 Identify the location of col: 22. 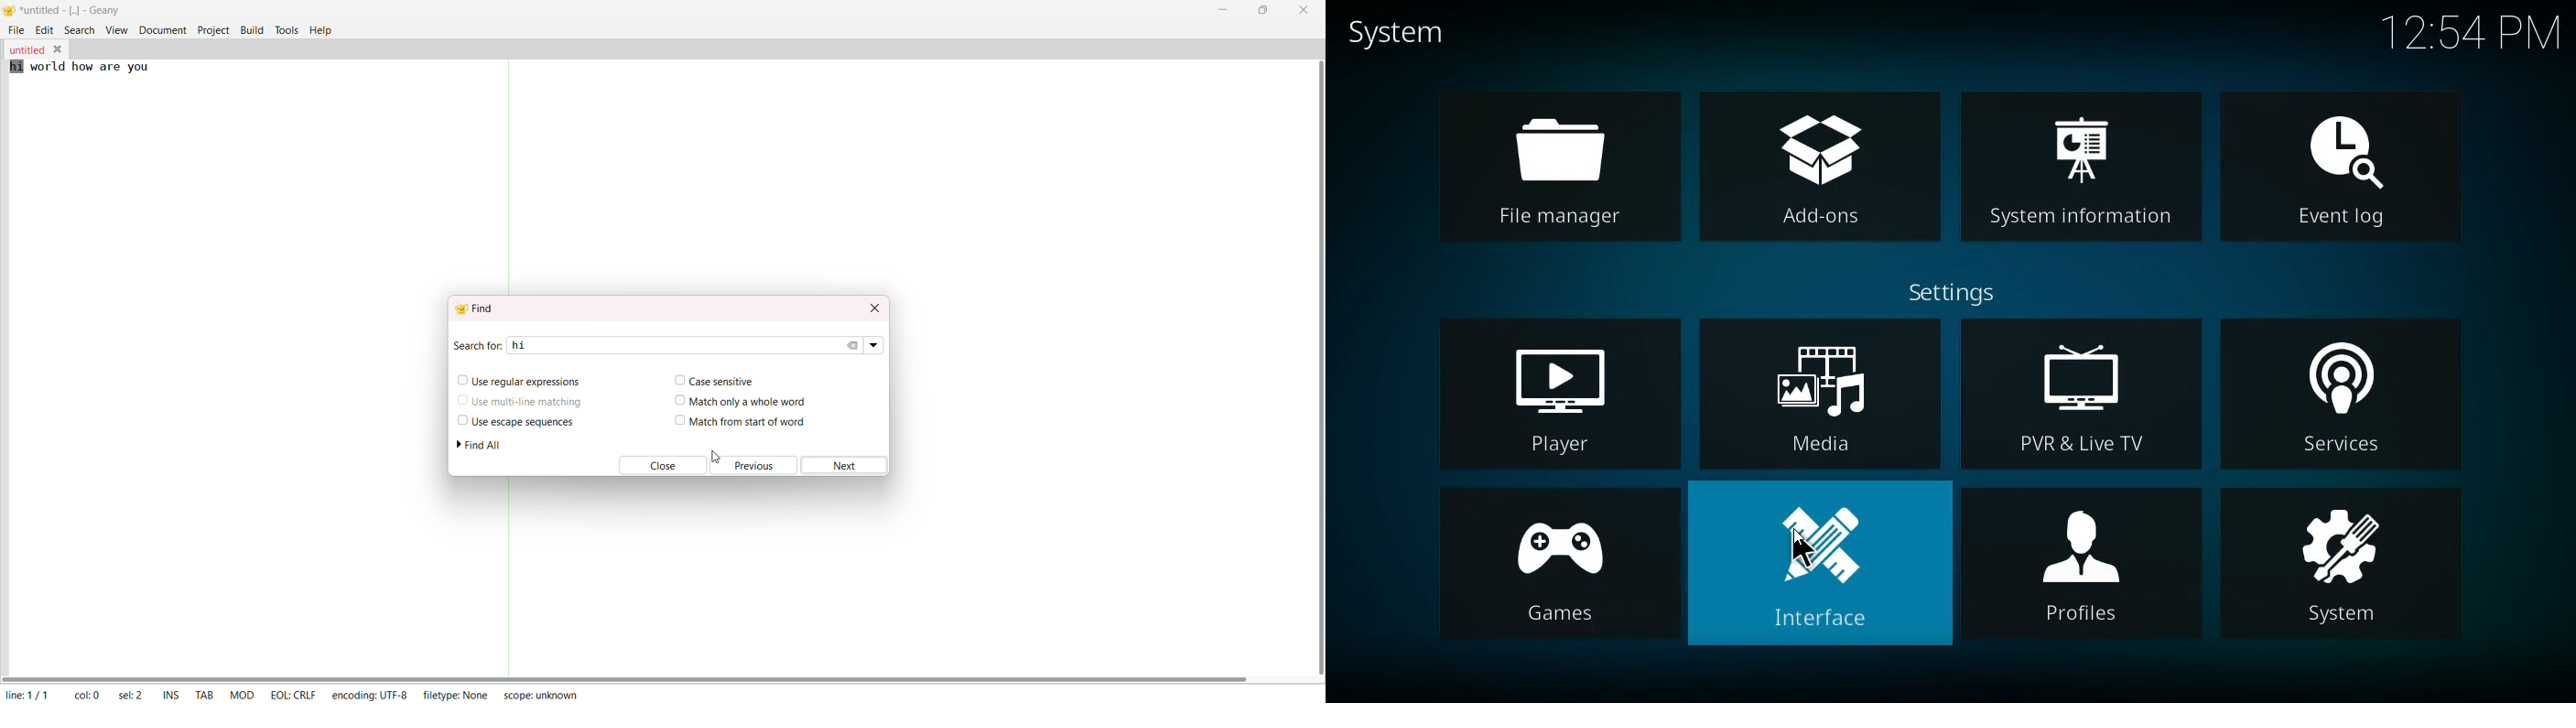
(89, 694).